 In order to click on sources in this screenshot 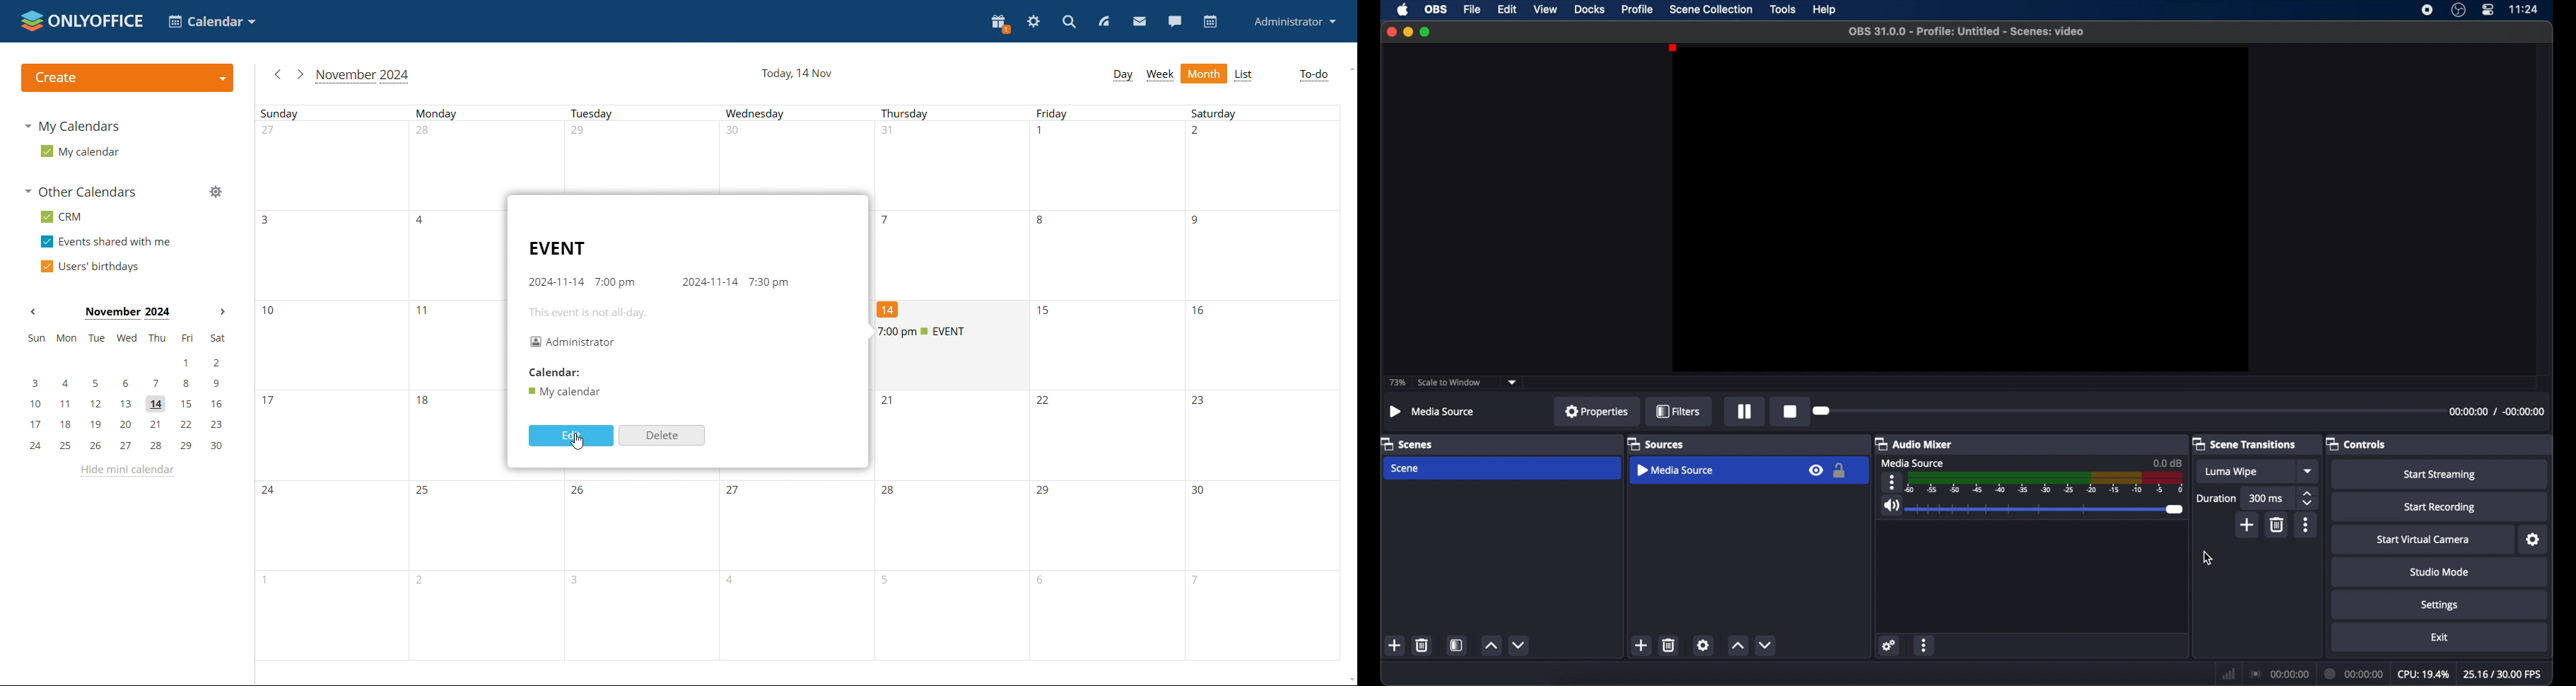, I will do `click(1656, 443)`.